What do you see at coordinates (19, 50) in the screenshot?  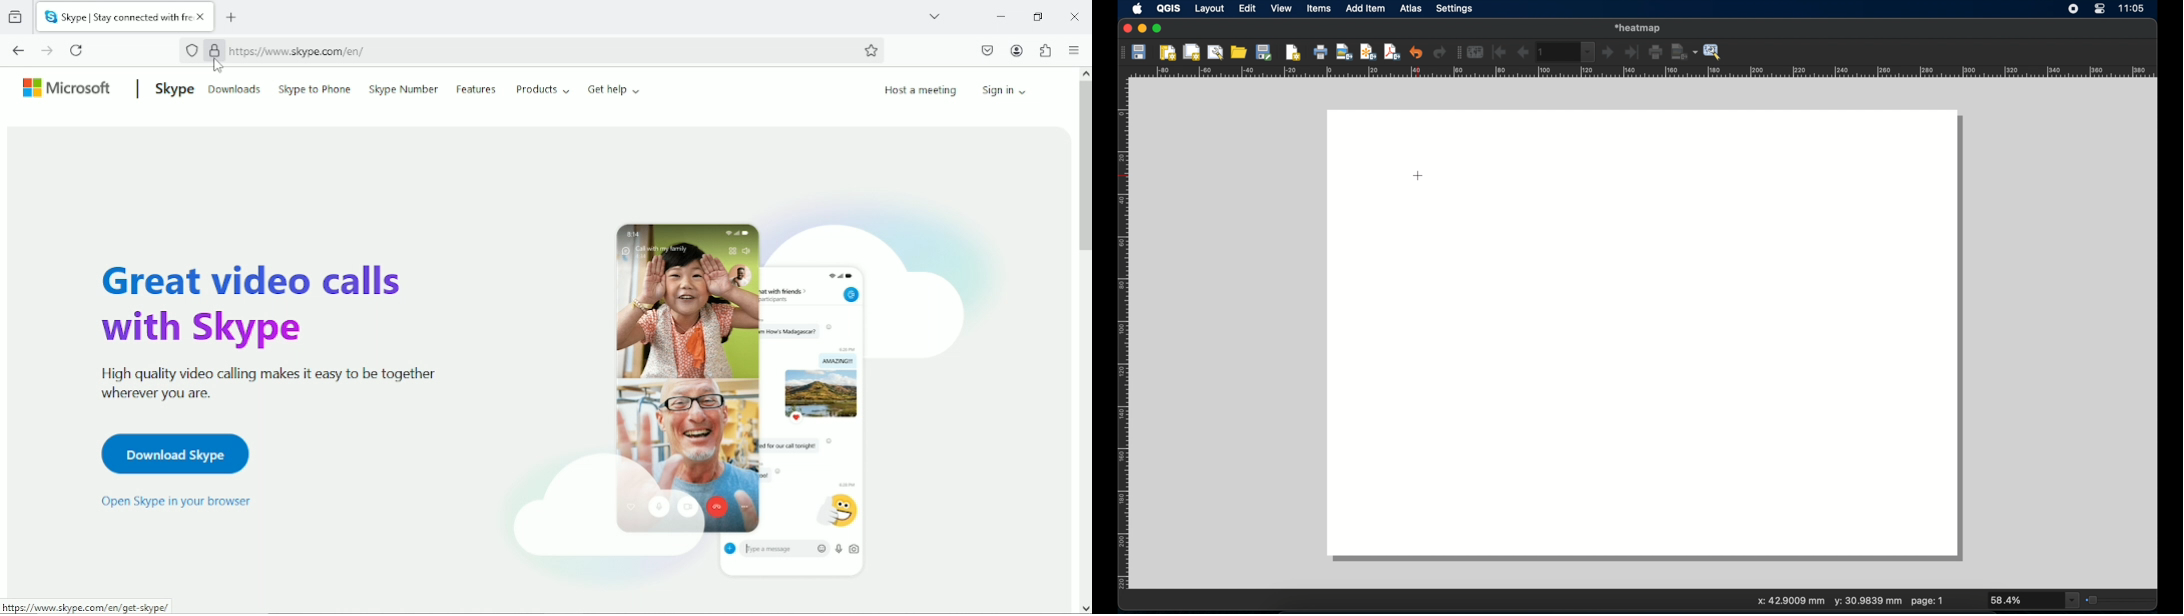 I see `Go back` at bounding box center [19, 50].